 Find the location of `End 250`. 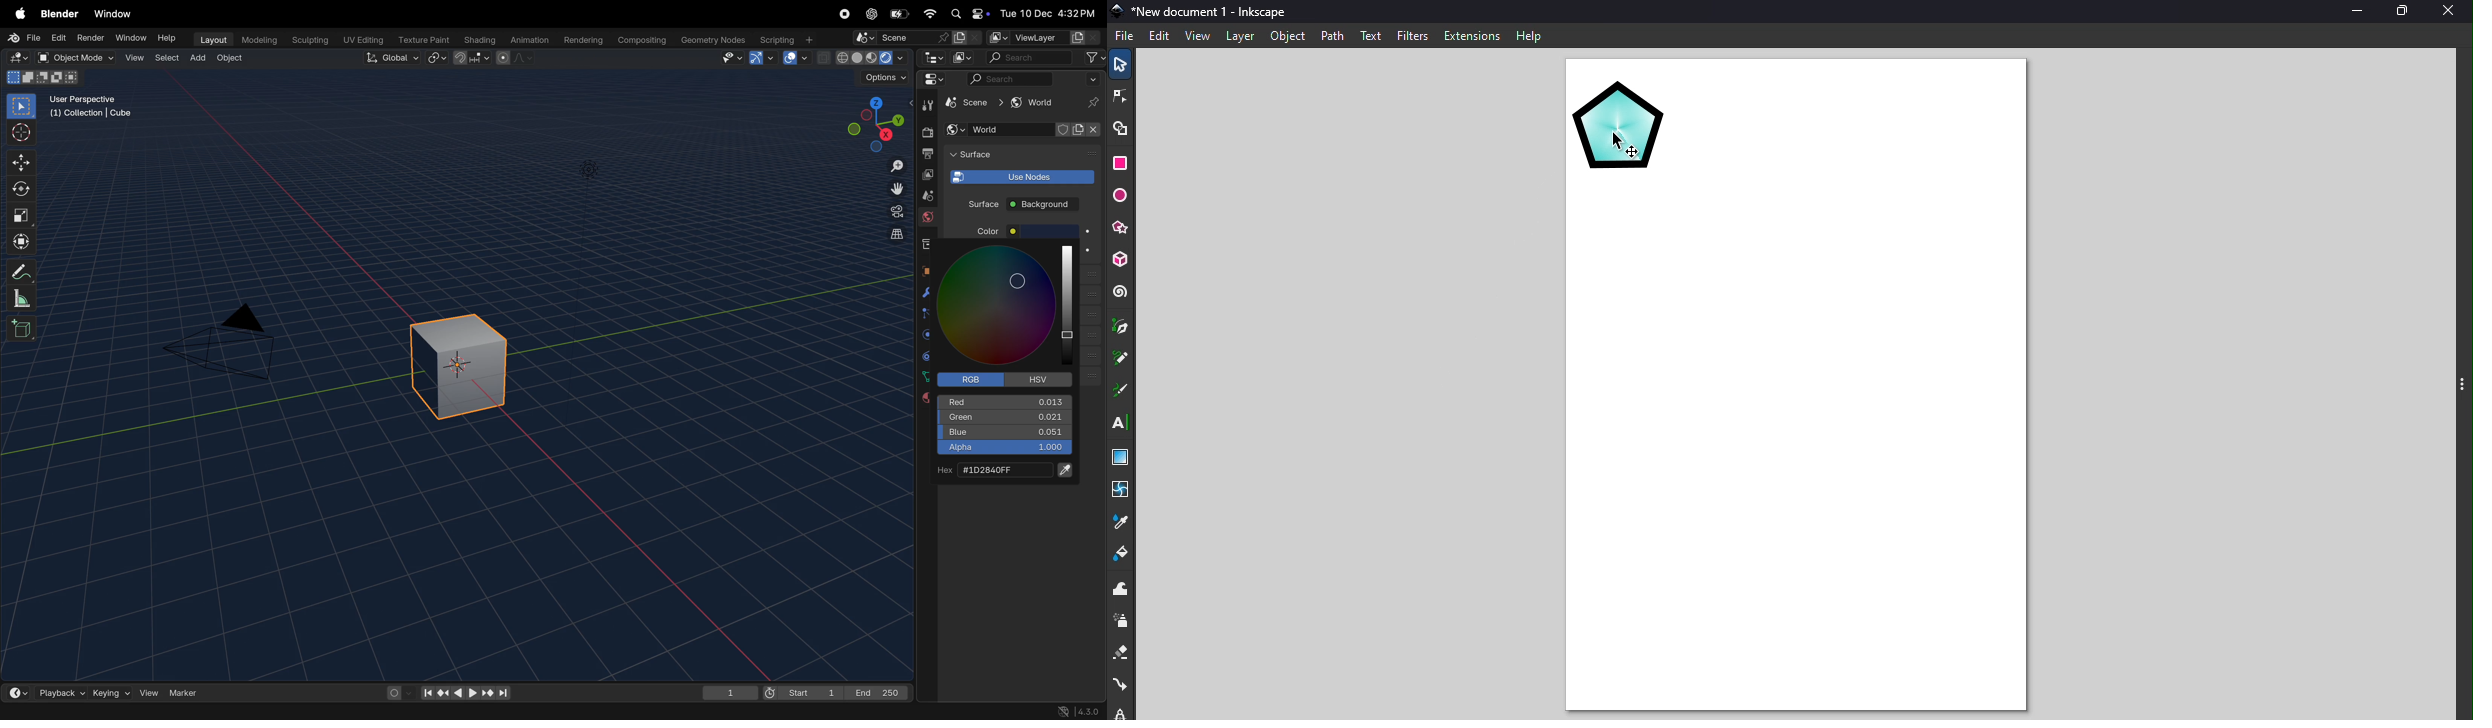

End 250 is located at coordinates (878, 692).